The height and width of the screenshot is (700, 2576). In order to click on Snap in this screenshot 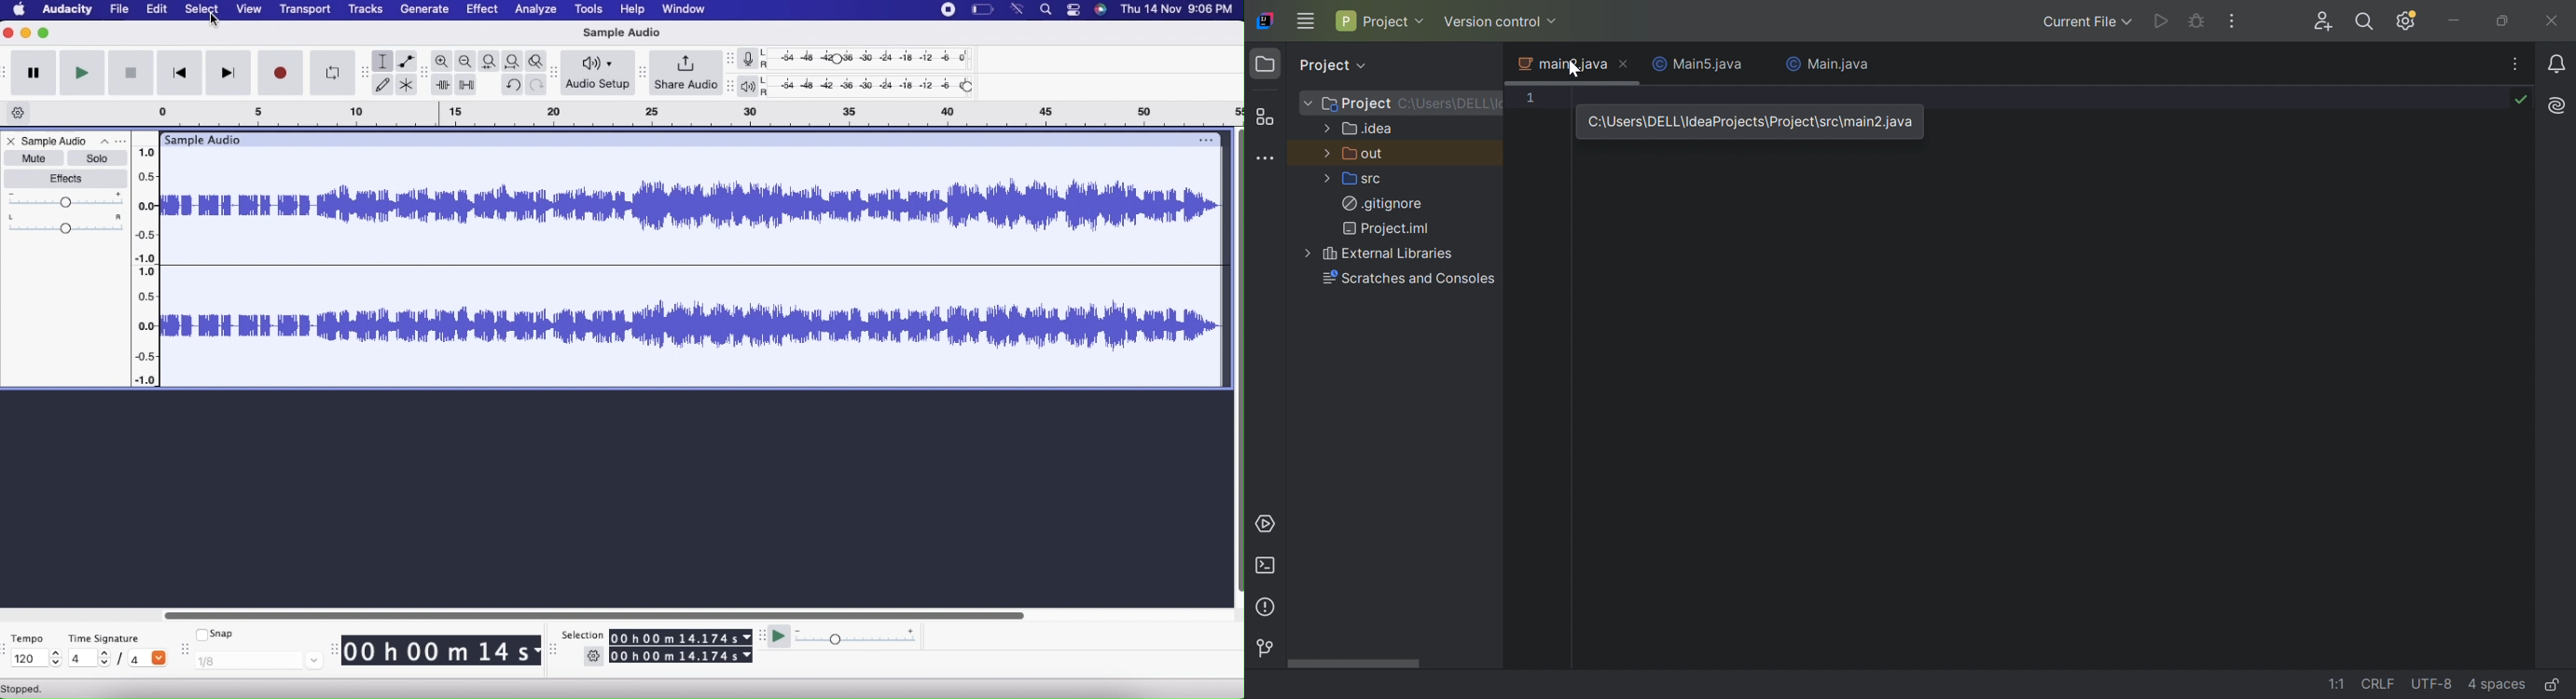, I will do `click(218, 634)`.